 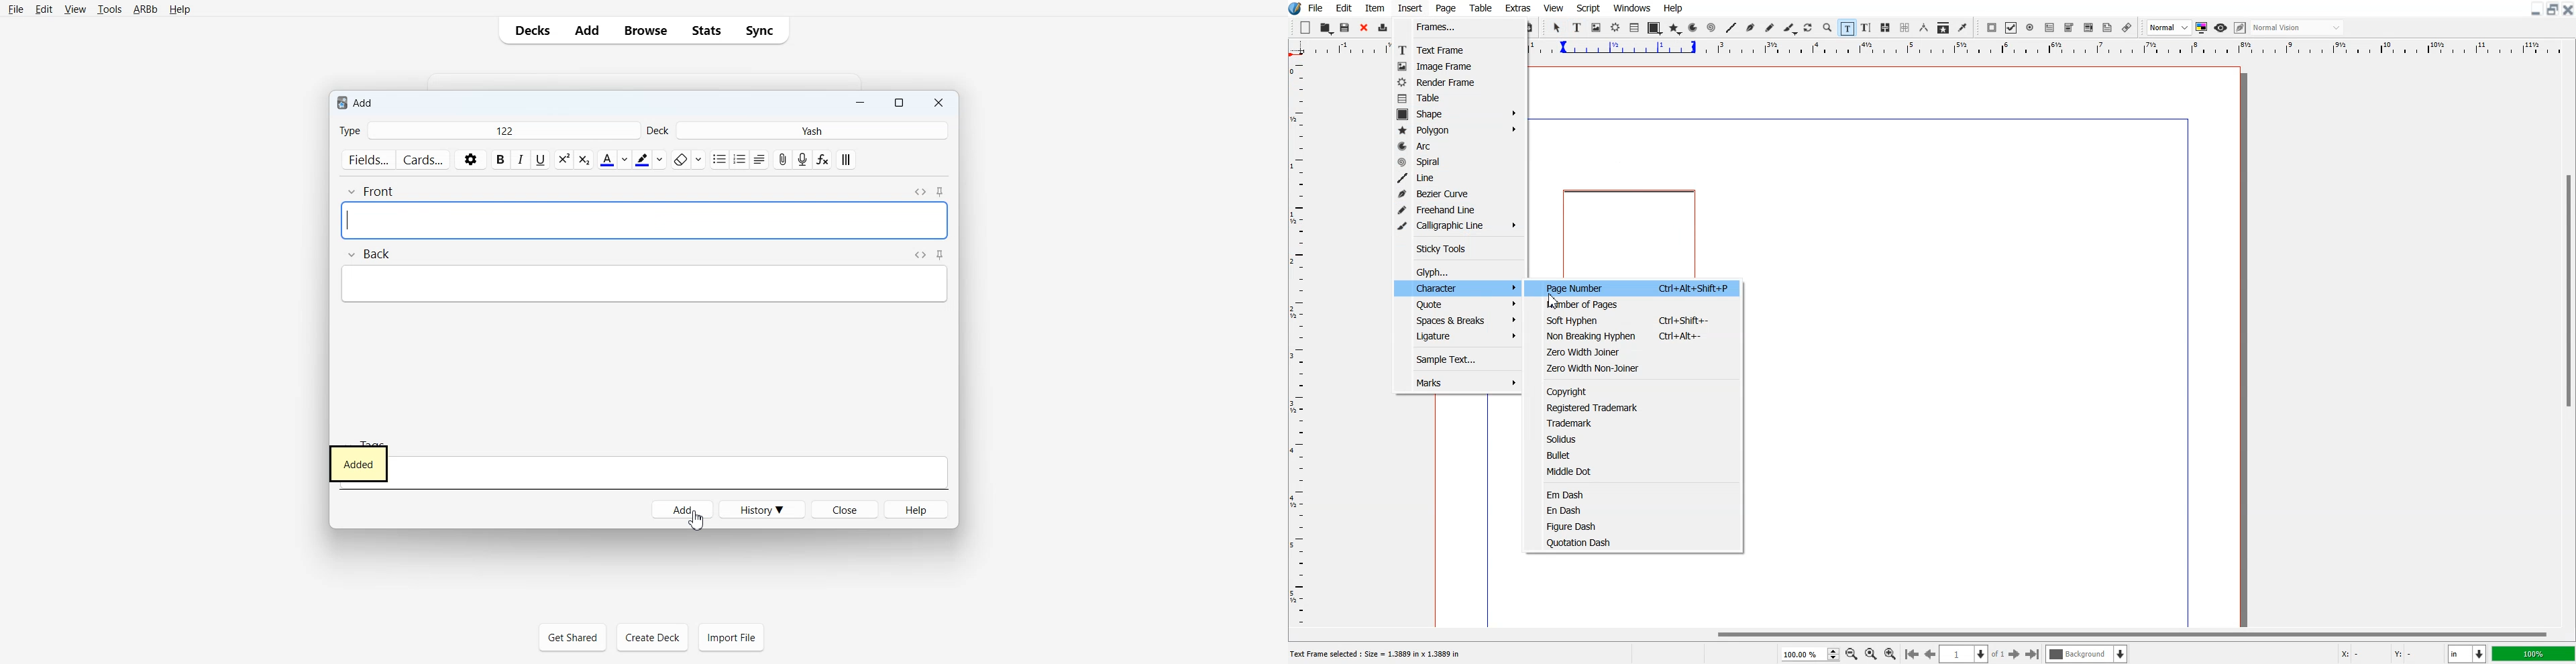 What do you see at coordinates (575, 161) in the screenshot?
I see `style` at bounding box center [575, 161].